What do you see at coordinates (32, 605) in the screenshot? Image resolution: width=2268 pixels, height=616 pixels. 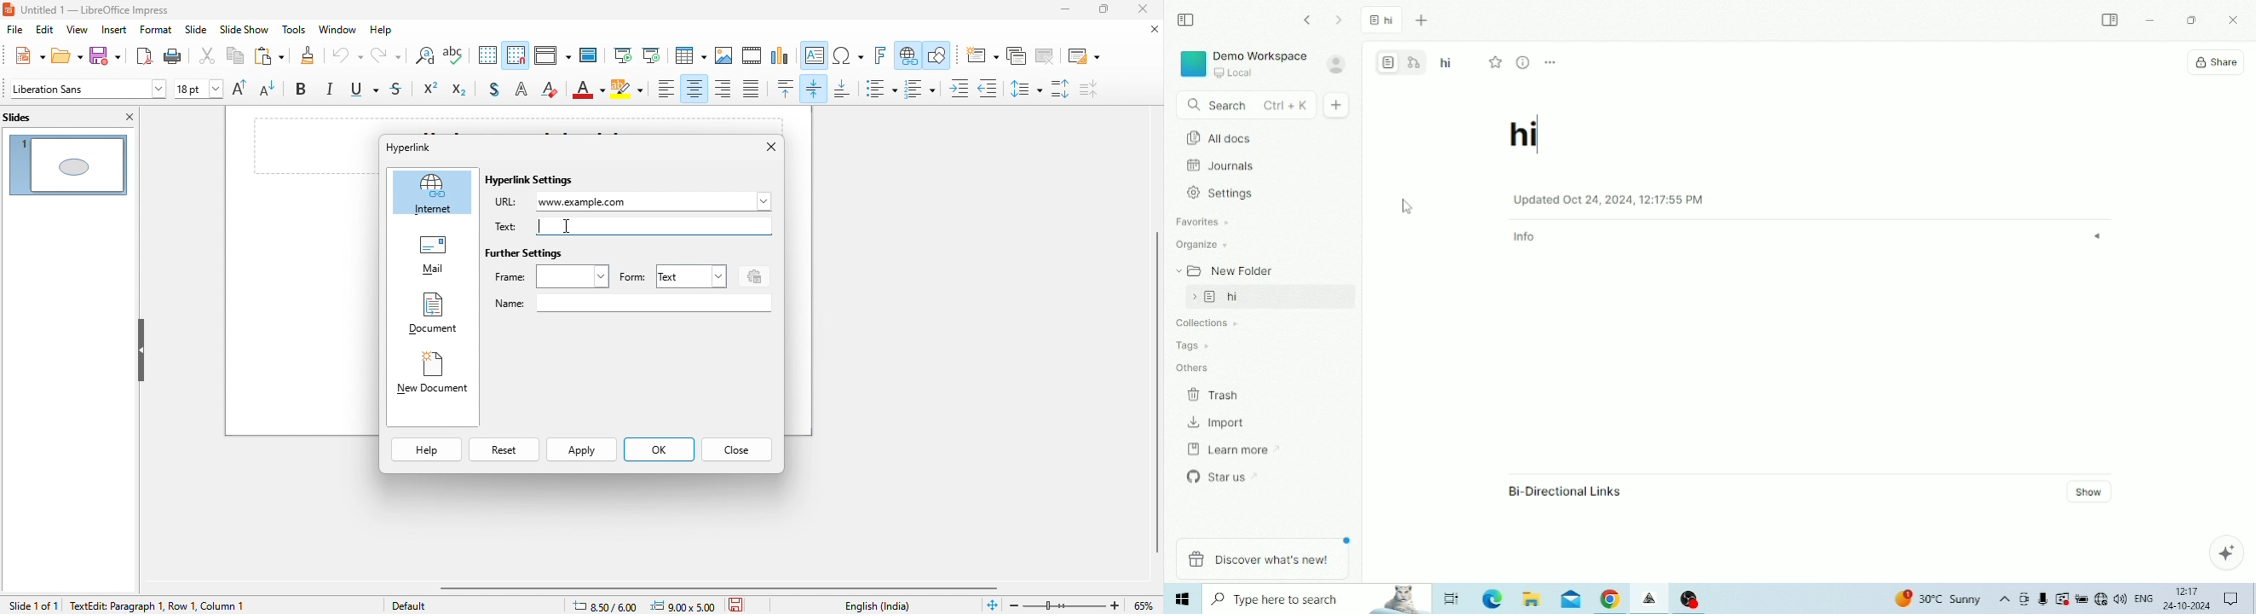 I see `slide 1 of 1` at bounding box center [32, 605].